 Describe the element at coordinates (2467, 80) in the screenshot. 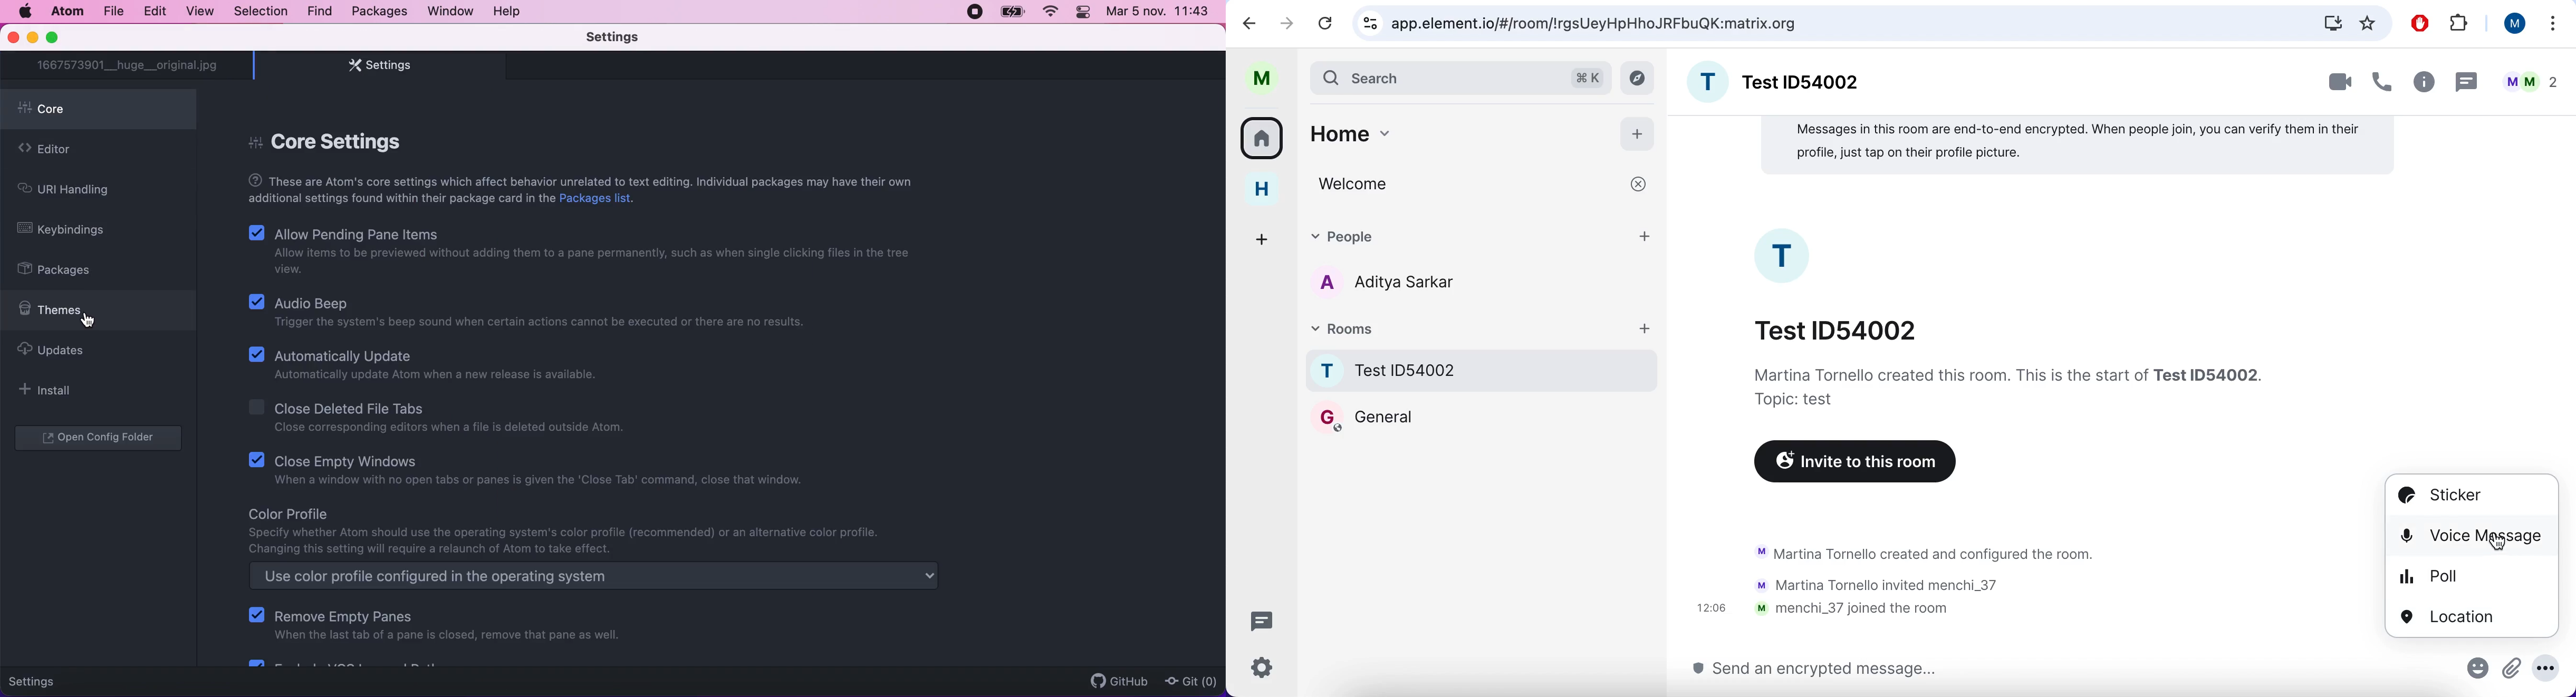

I see `thread` at that location.